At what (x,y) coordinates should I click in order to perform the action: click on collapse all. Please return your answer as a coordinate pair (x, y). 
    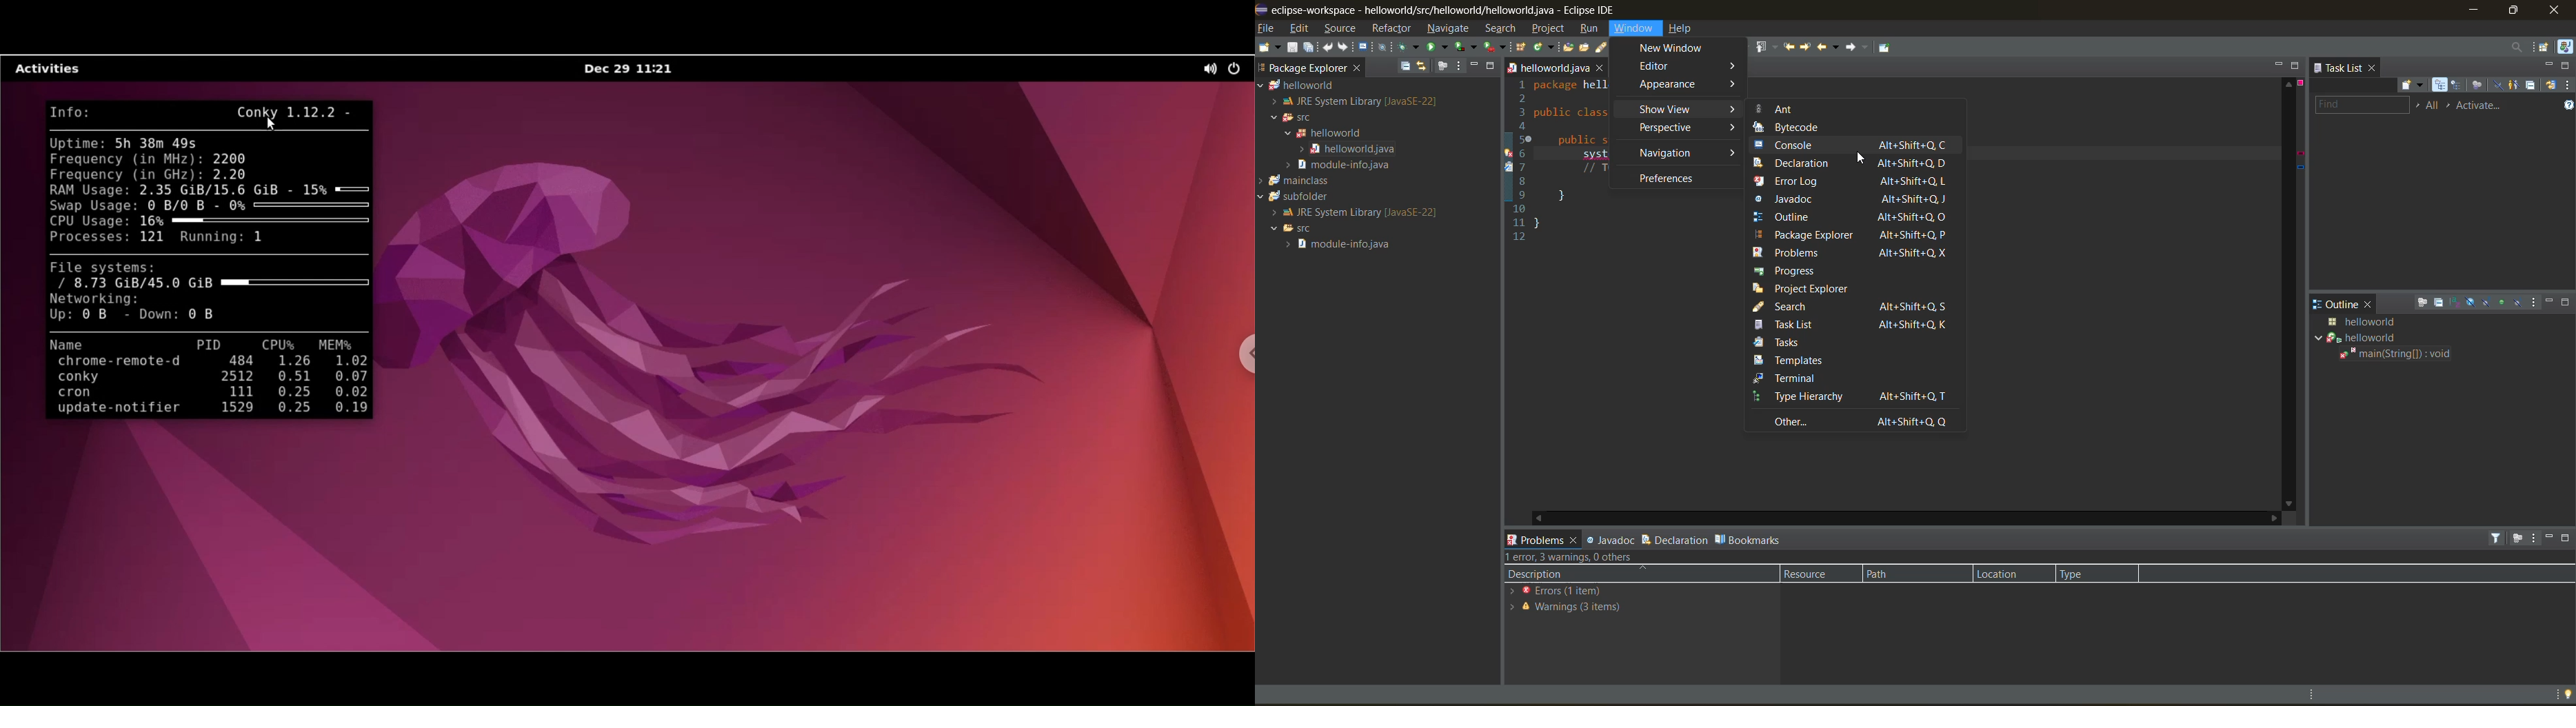
    Looking at the image, I should click on (2440, 301).